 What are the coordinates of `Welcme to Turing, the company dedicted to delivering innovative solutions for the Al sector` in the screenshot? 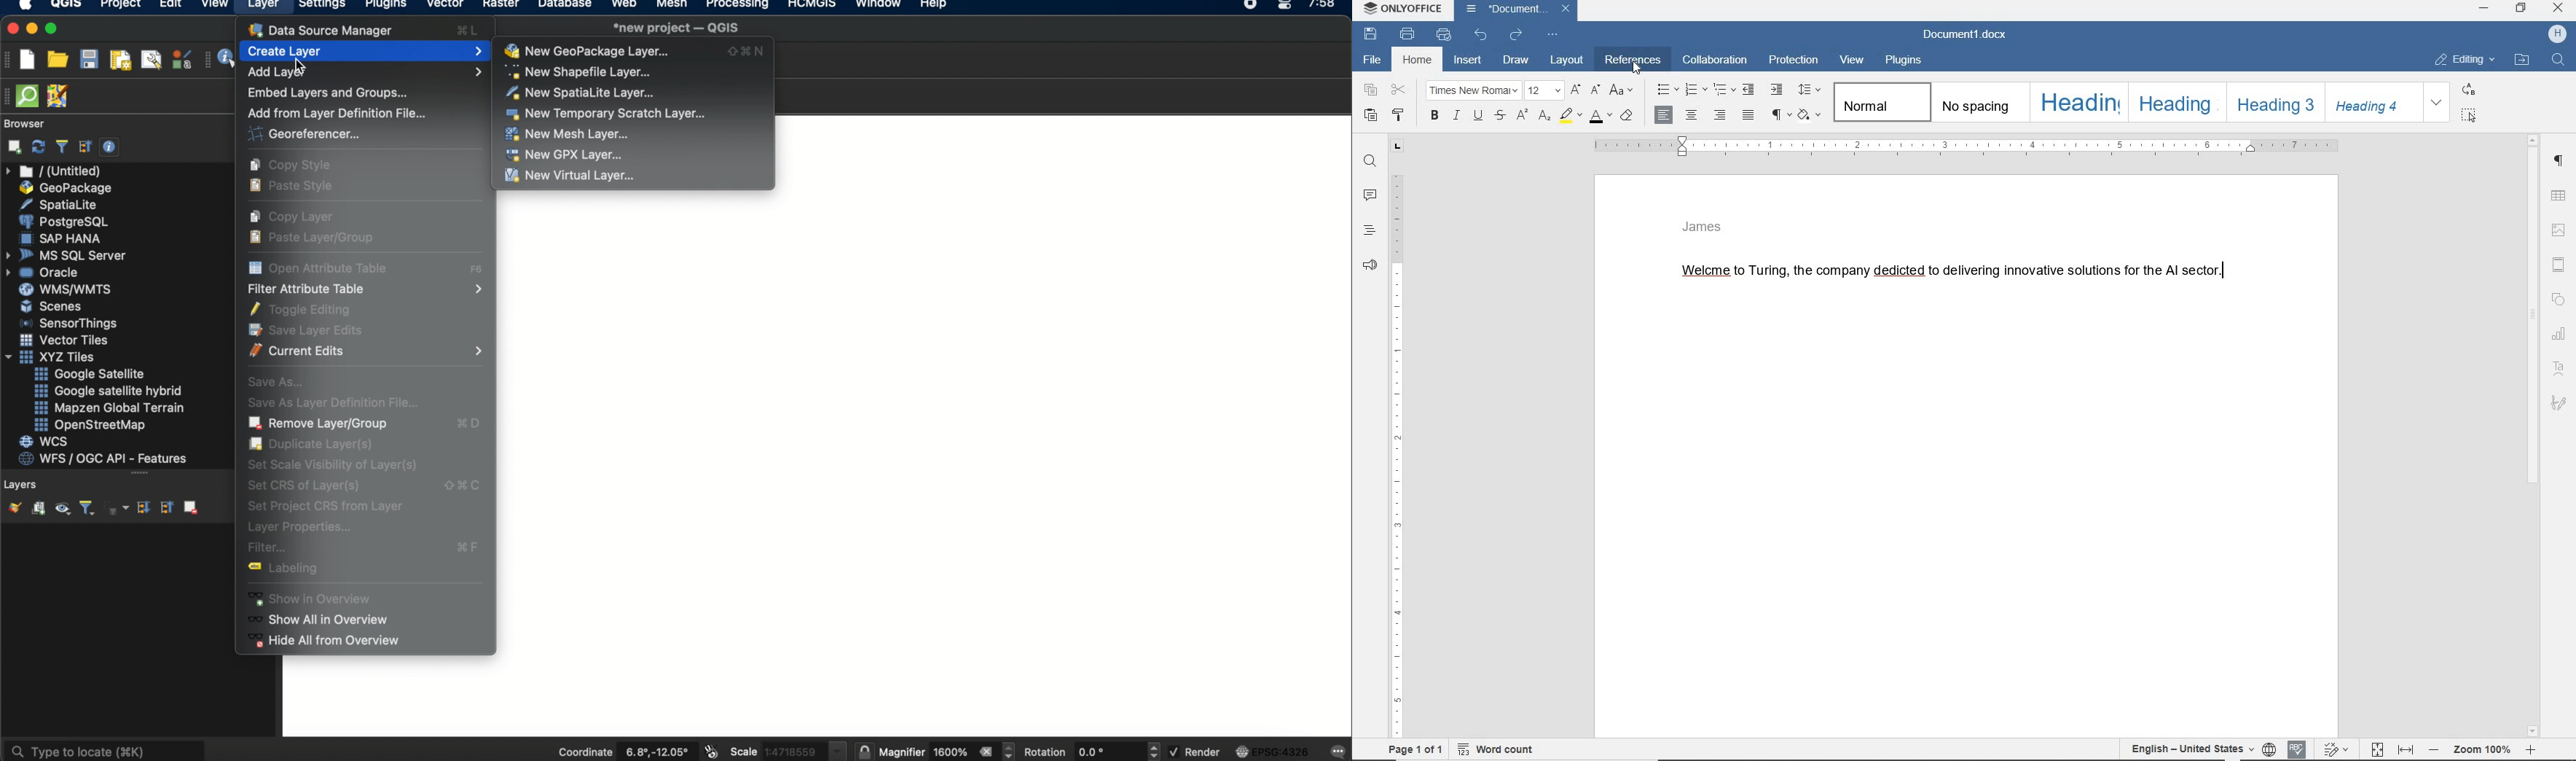 It's located at (1950, 273).